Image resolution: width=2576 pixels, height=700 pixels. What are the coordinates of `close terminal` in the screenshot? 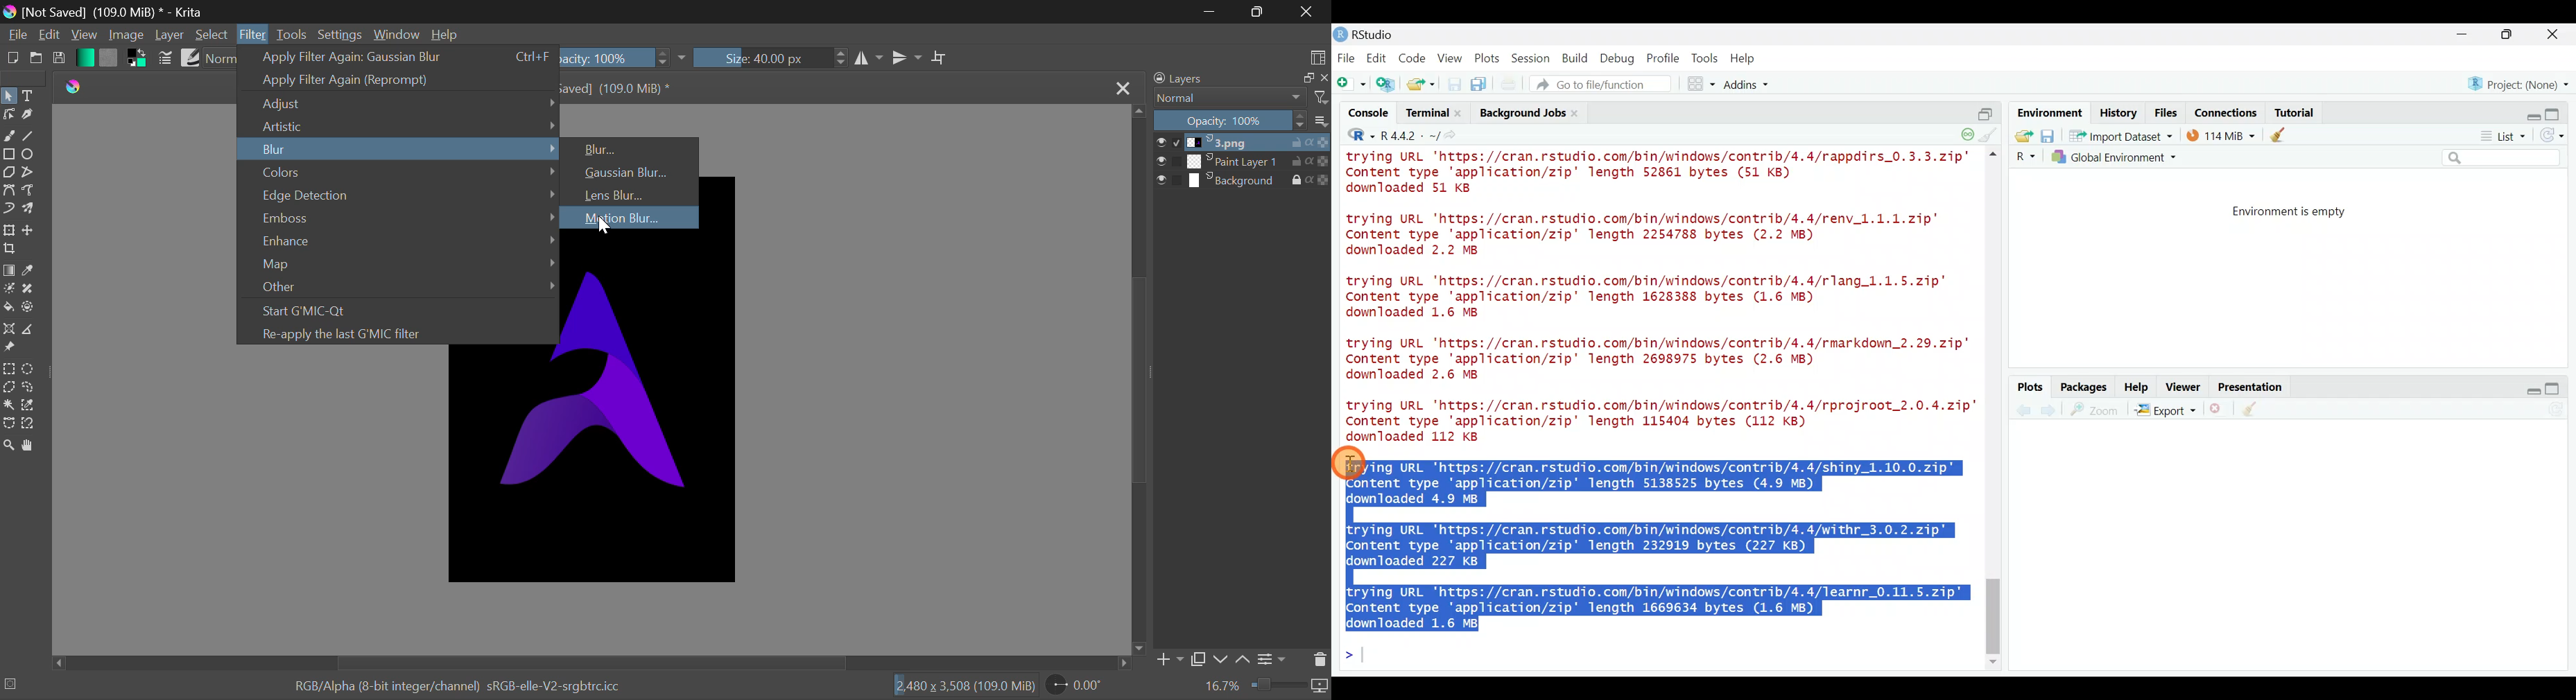 It's located at (1460, 114).